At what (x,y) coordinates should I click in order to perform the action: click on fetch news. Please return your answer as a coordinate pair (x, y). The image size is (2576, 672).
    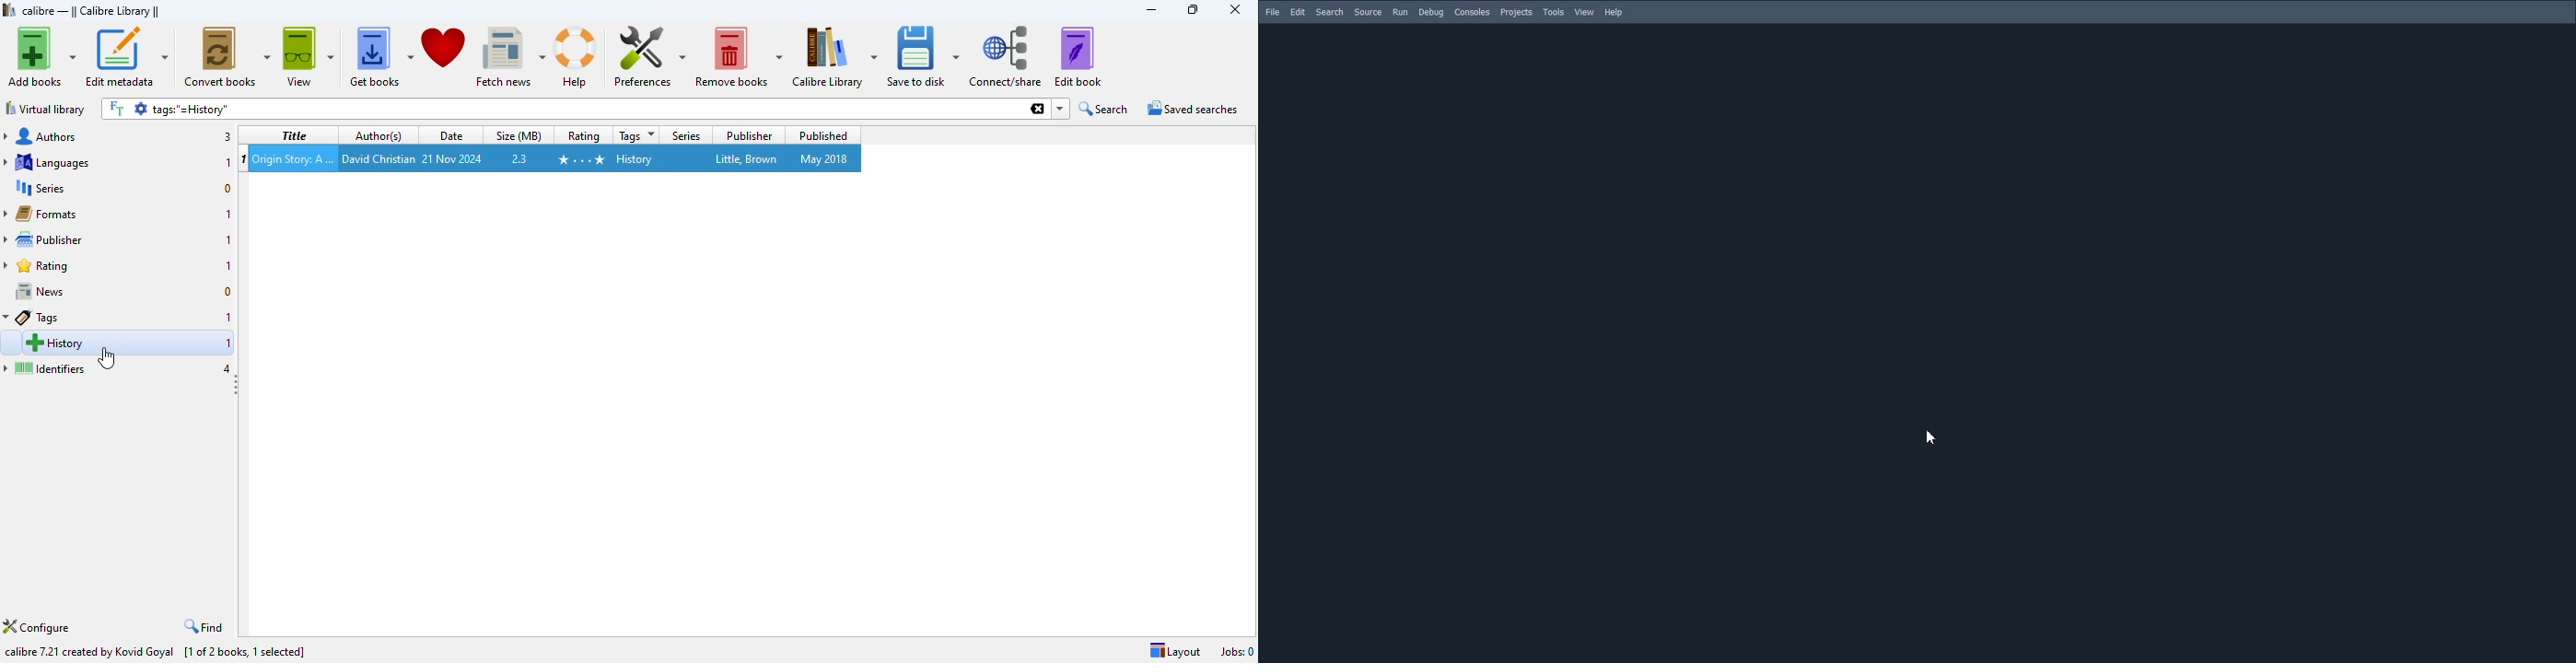
    Looking at the image, I should click on (510, 55).